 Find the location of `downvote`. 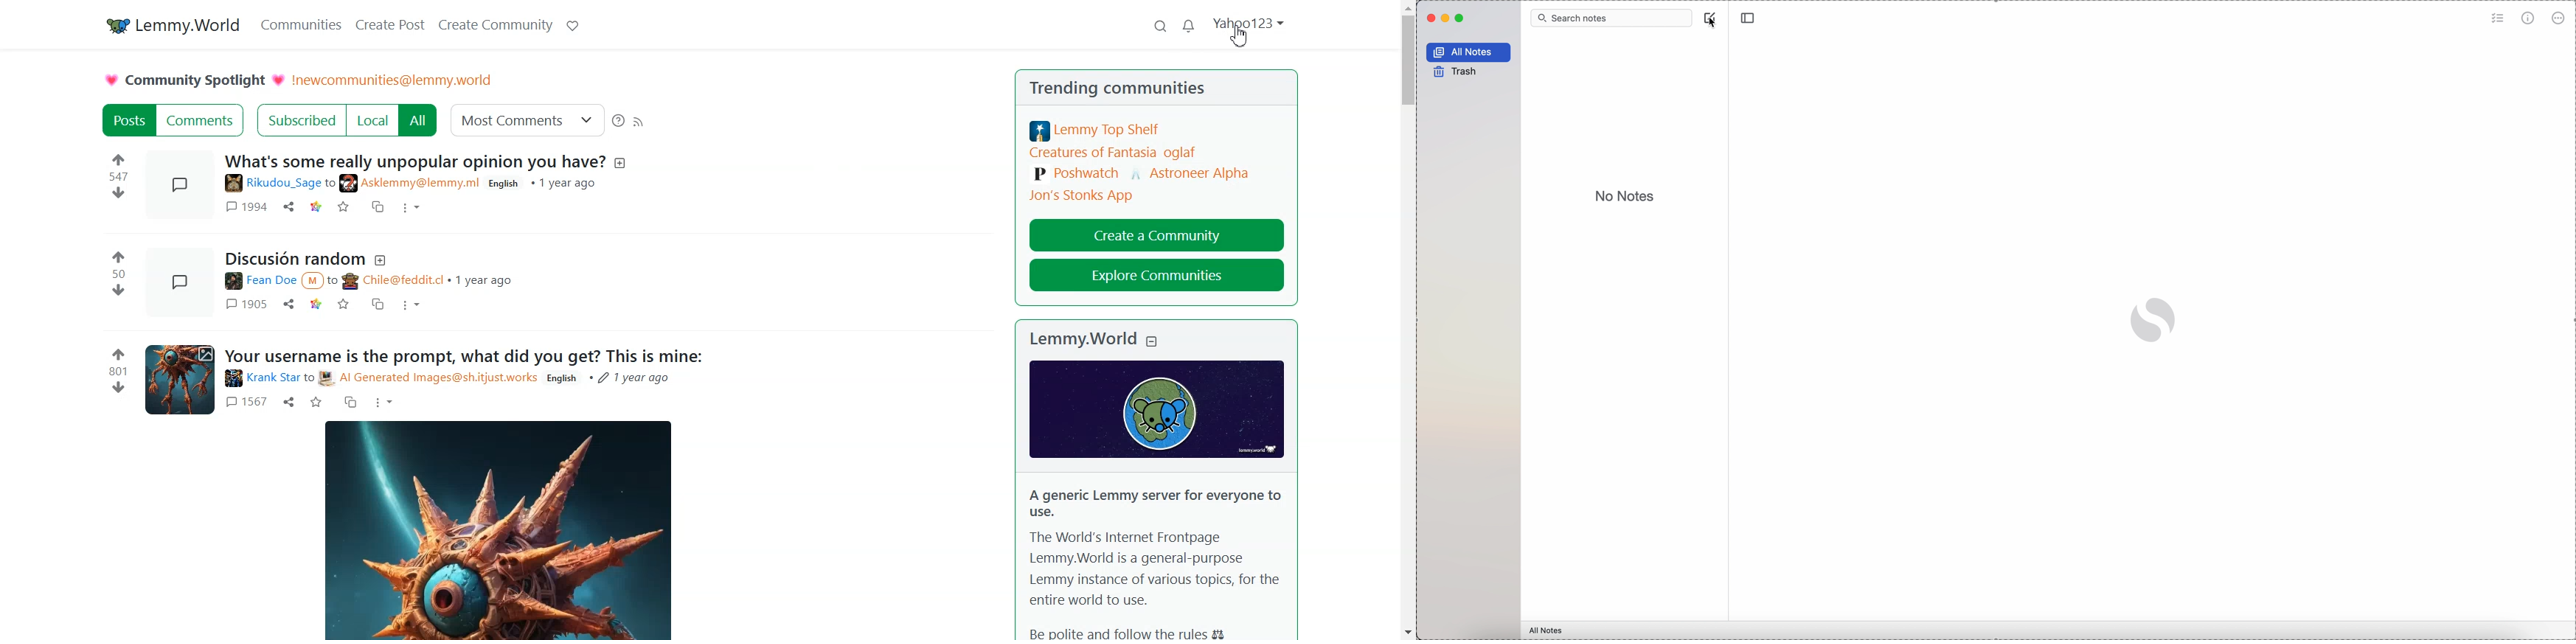

downvote is located at coordinates (118, 388).